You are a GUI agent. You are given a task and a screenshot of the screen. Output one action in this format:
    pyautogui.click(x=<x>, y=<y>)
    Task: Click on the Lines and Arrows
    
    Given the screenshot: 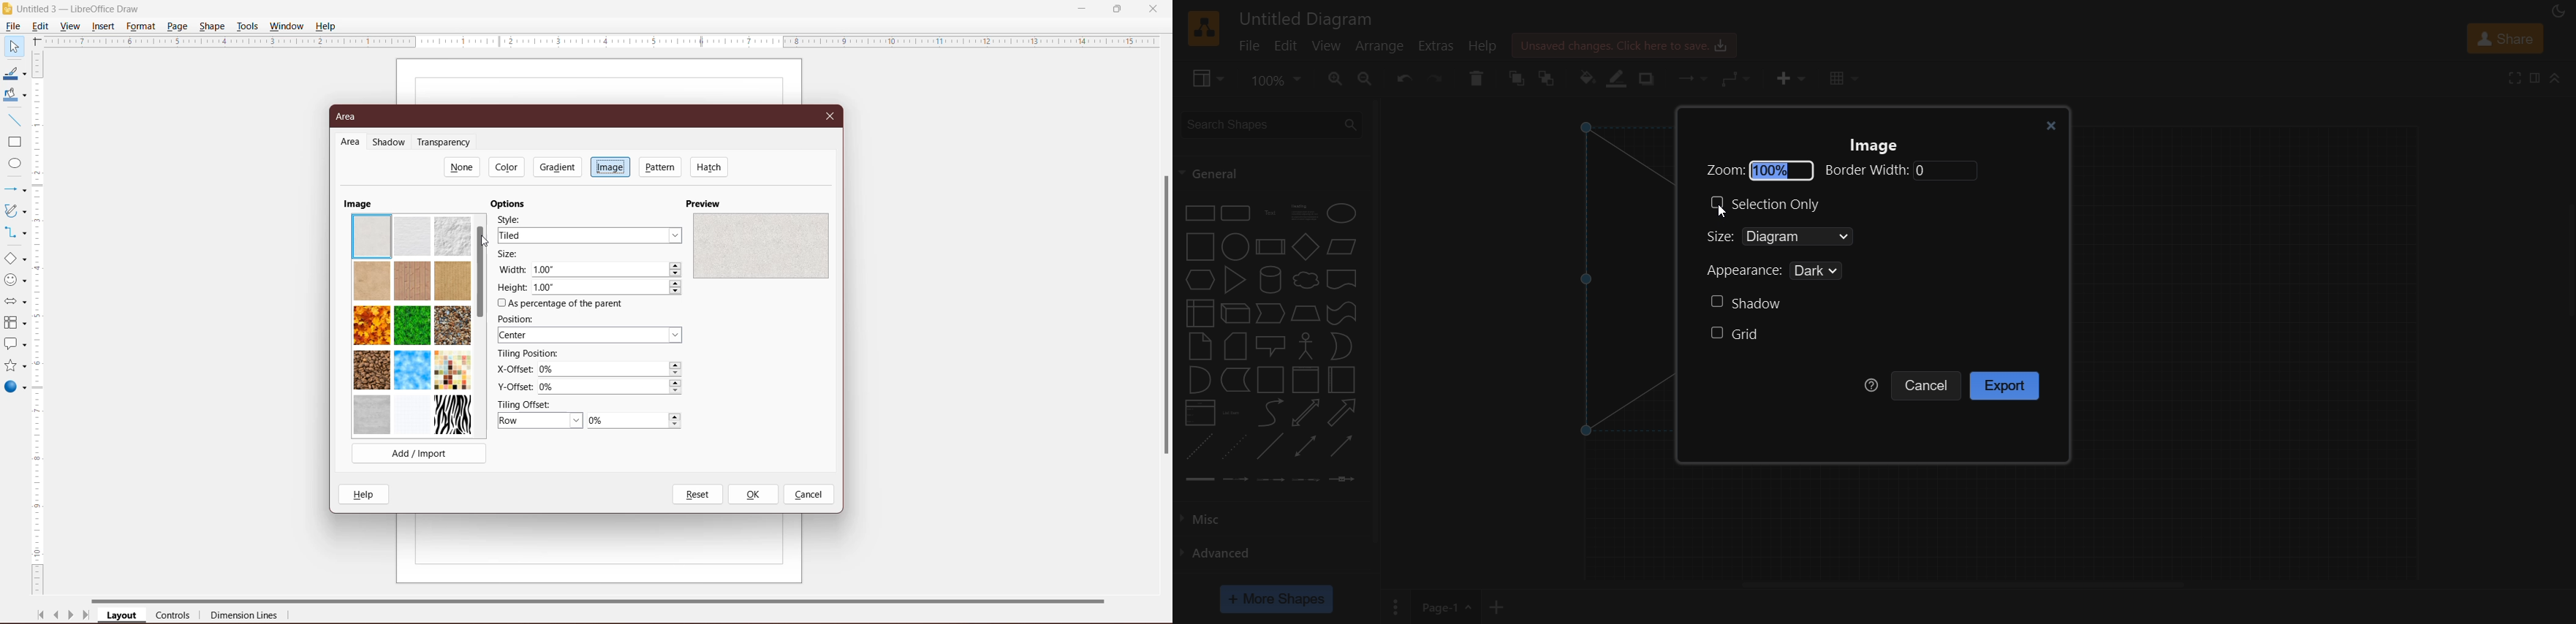 What is the action you would take?
    pyautogui.click(x=14, y=190)
    